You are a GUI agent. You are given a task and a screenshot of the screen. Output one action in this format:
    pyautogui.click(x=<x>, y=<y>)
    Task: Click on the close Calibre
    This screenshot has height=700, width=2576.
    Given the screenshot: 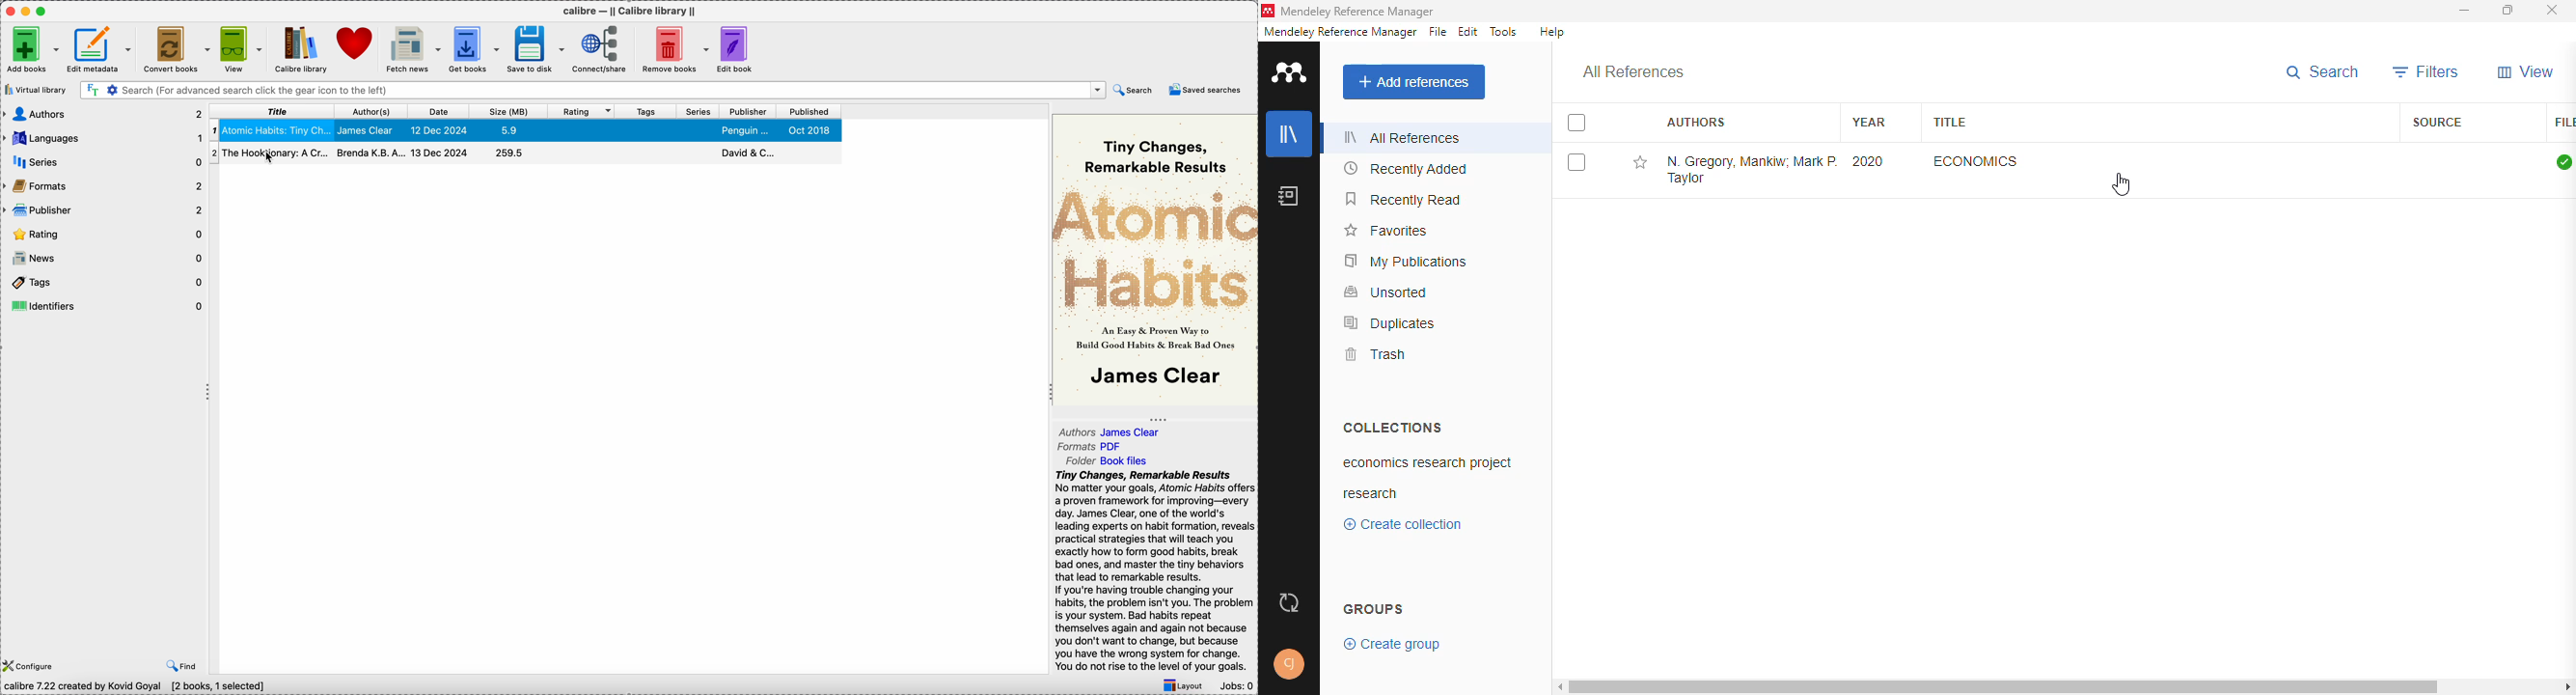 What is the action you would take?
    pyautogui.click(x=9, y=10)
    